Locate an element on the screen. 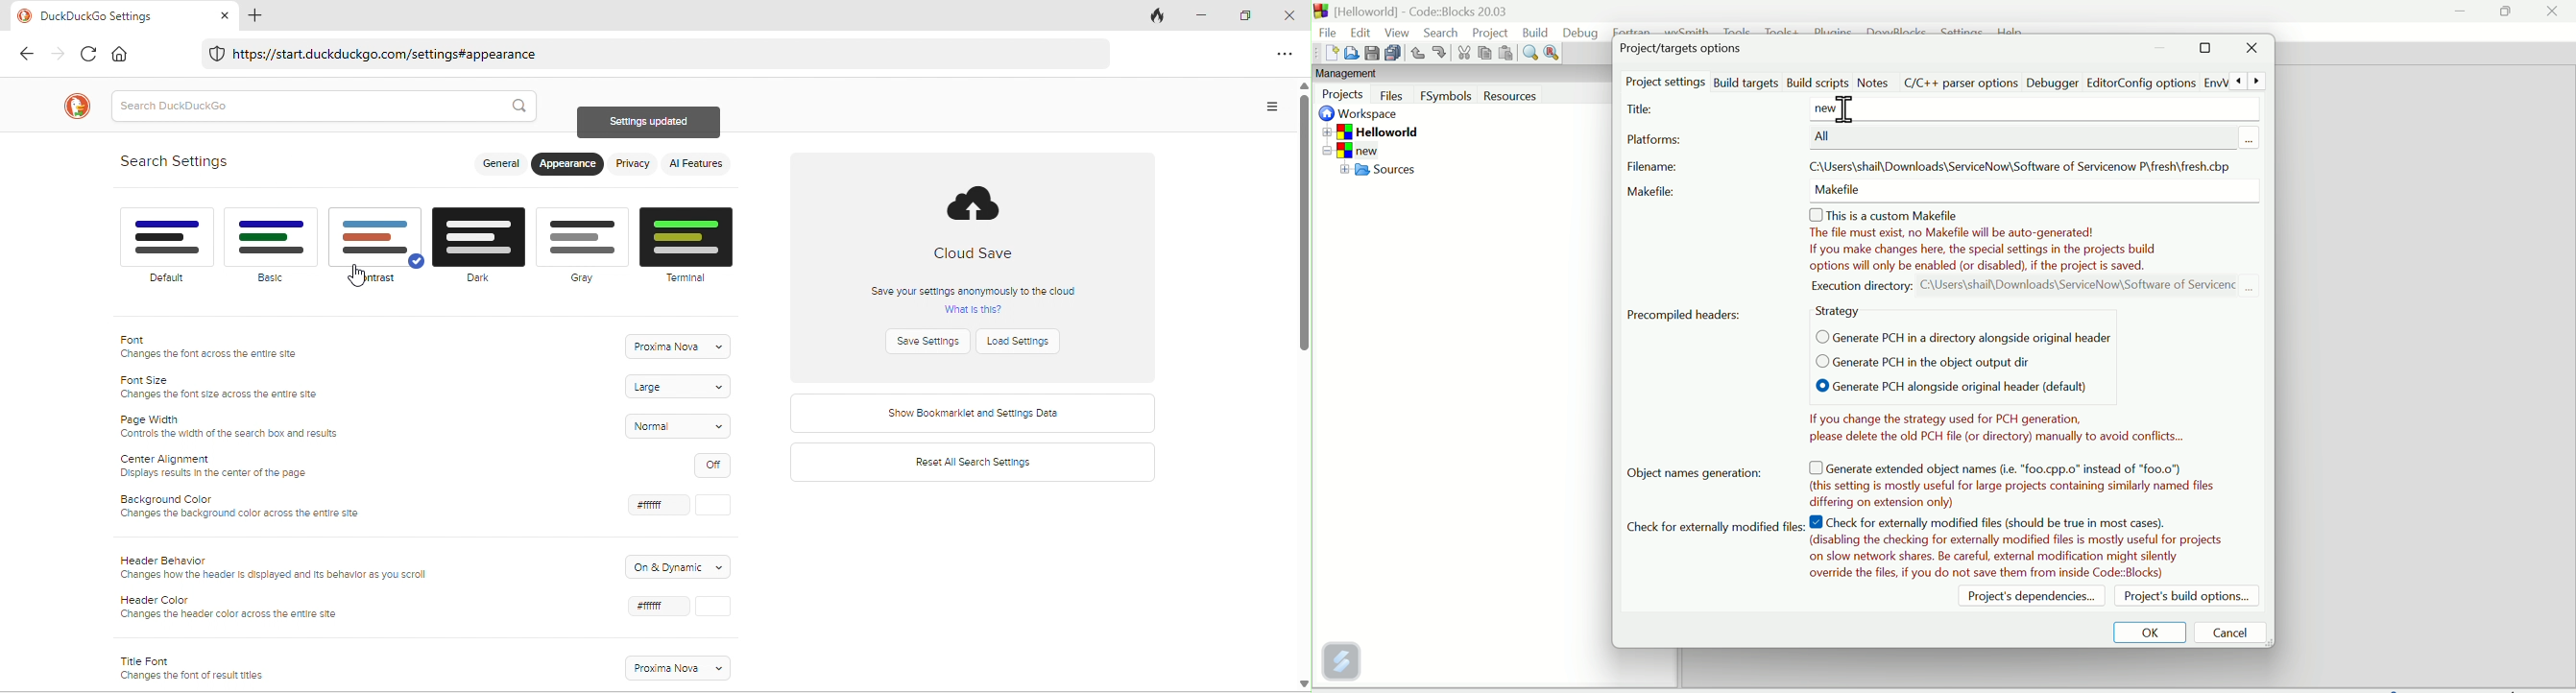  refresh is located at coordinates (86, 54).